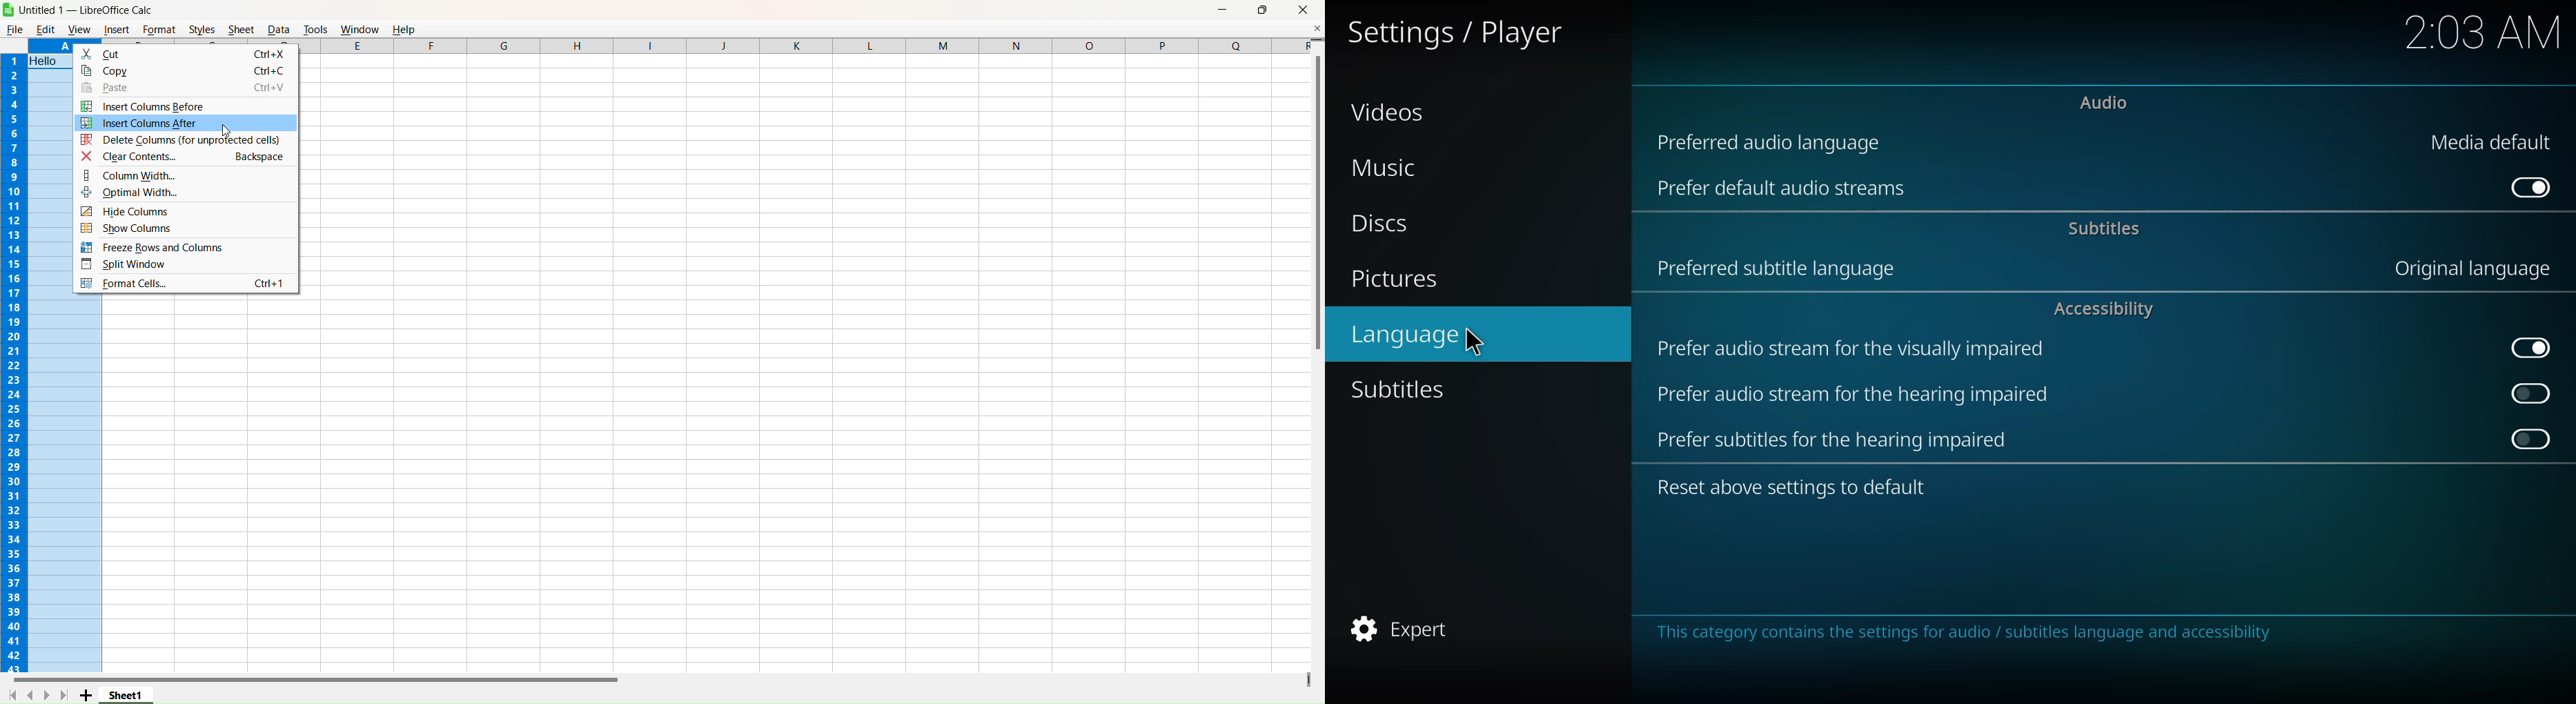 This screenshot has height=728, width=2576. I want to click on prefer audio stream for hearing impaired, so click(1851, 395).